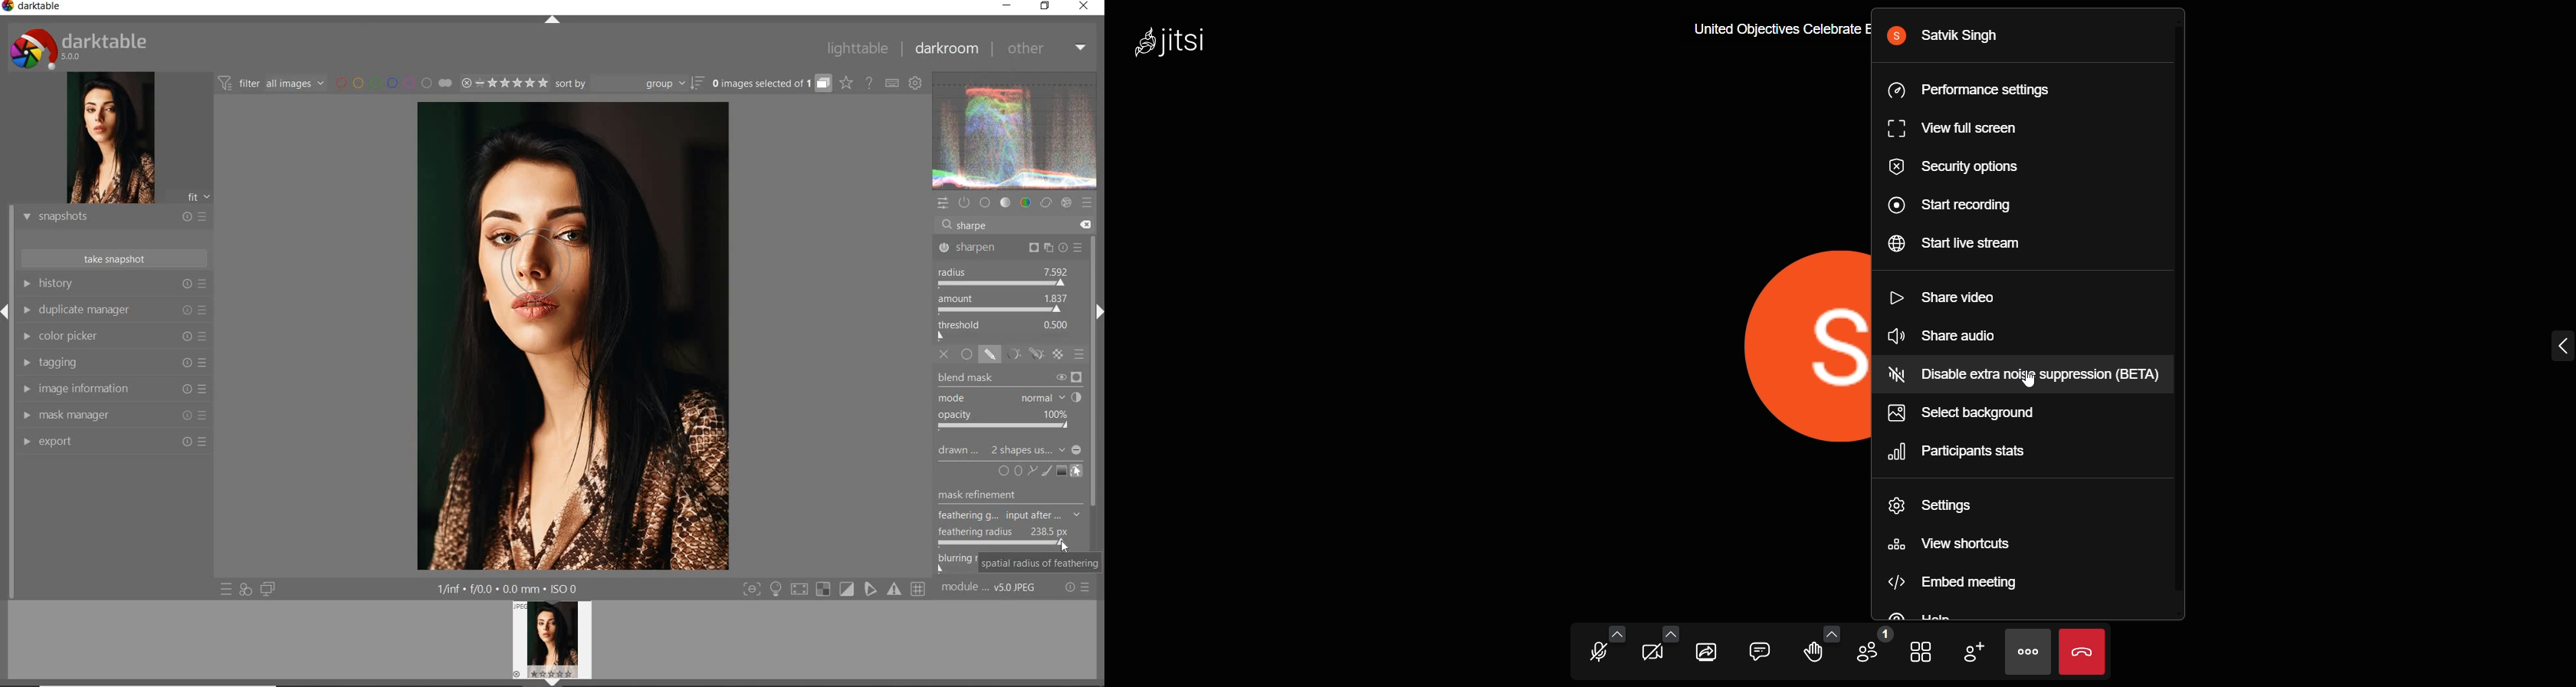 This screenshot has width=2576, height=700. I want to click on display picture, so click(1798, 339).